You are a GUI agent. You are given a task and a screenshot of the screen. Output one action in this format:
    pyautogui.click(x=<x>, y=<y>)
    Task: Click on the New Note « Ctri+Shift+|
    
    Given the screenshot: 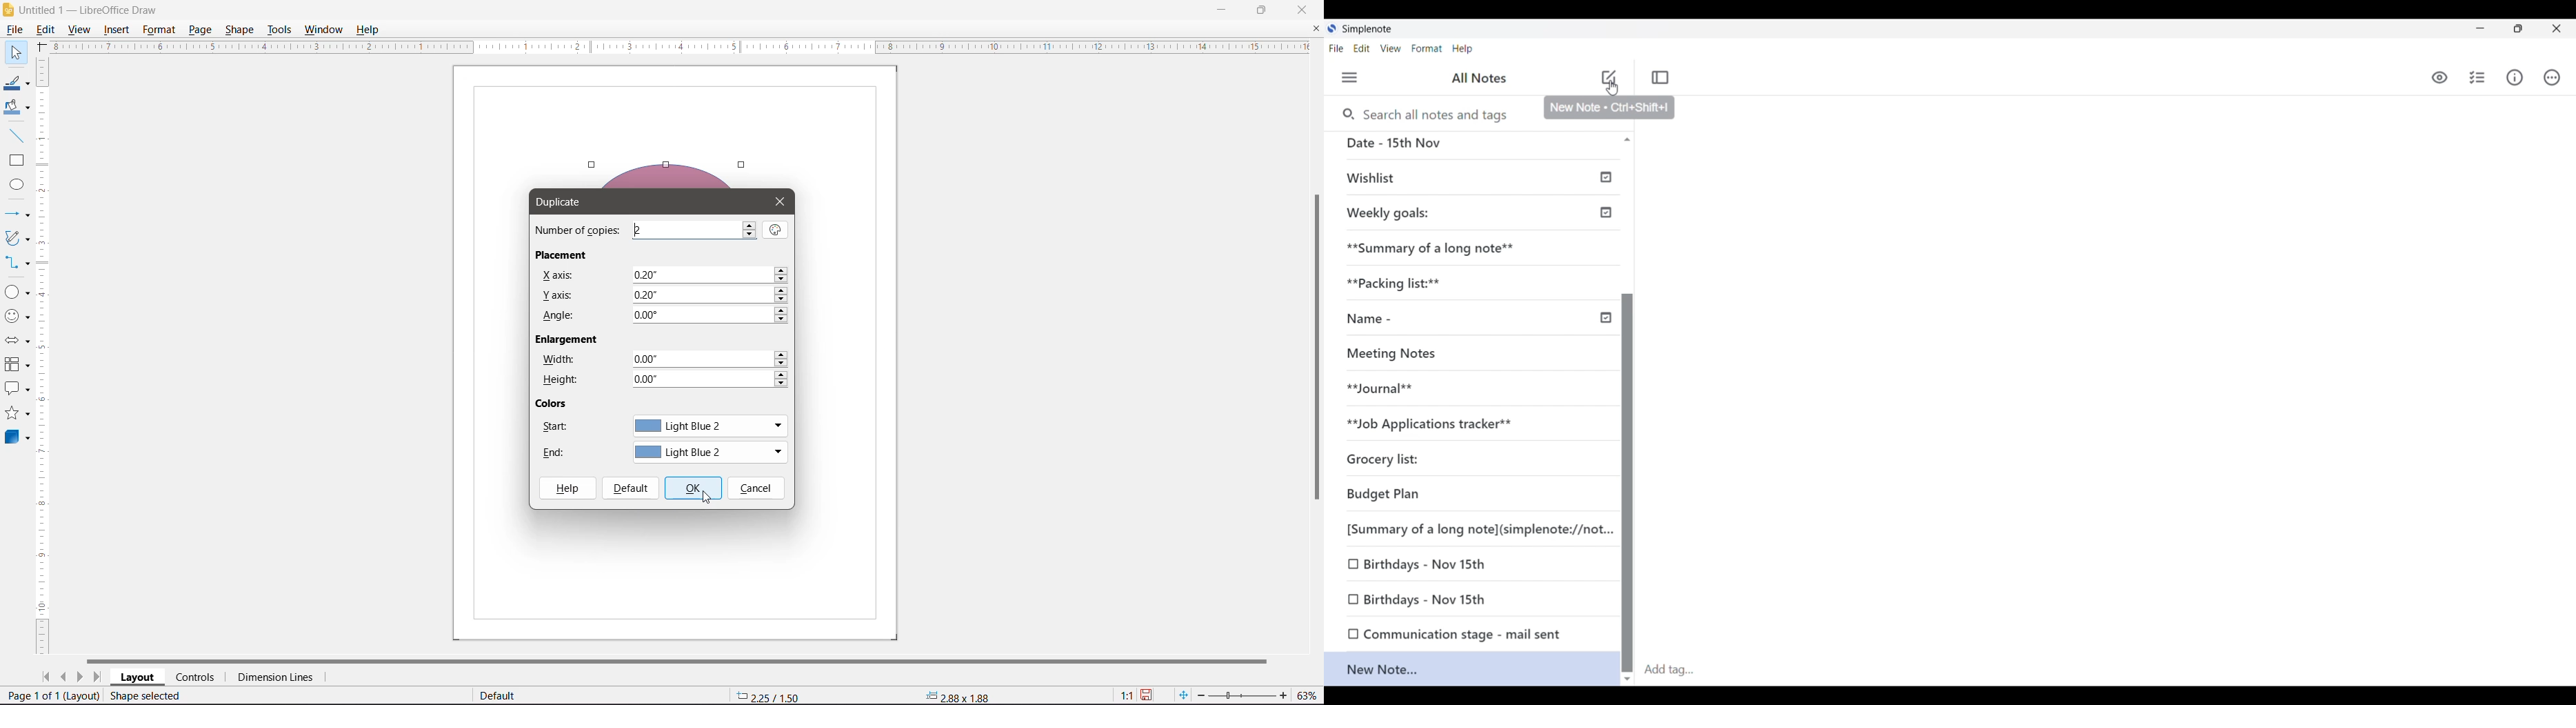 What is the action you would take?
    pyautogui.click(x=1608, y=106)
    